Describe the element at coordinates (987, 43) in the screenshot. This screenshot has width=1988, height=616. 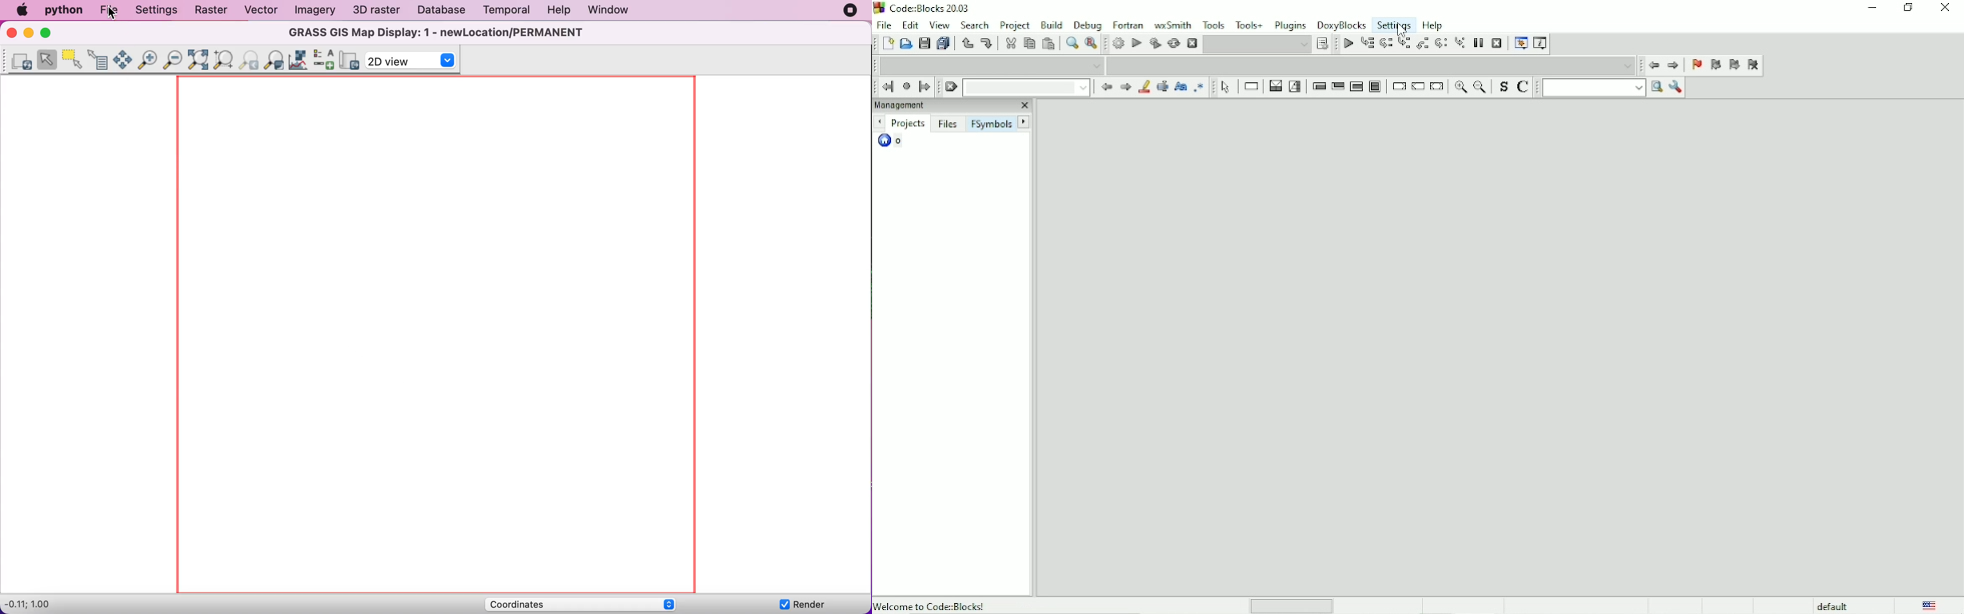
I see `Redo` at that location.